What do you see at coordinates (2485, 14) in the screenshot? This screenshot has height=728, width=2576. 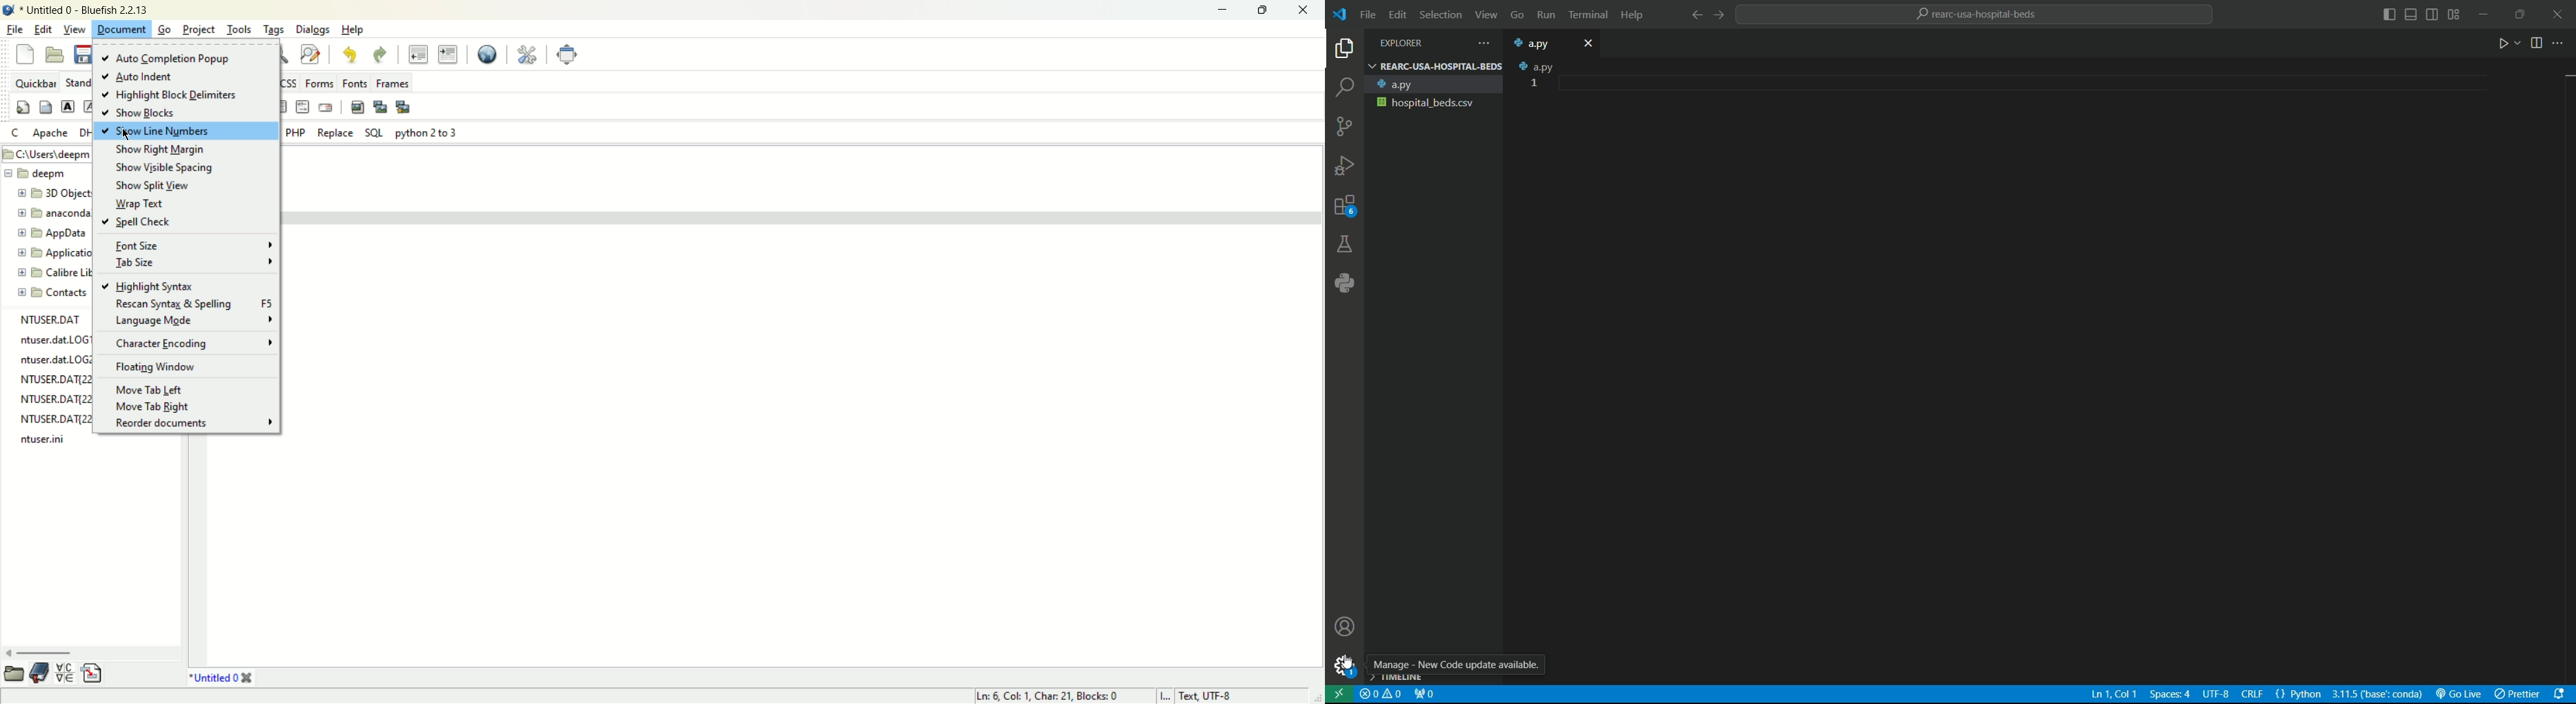 I see `minimize` at bounding box center [2485, 14].